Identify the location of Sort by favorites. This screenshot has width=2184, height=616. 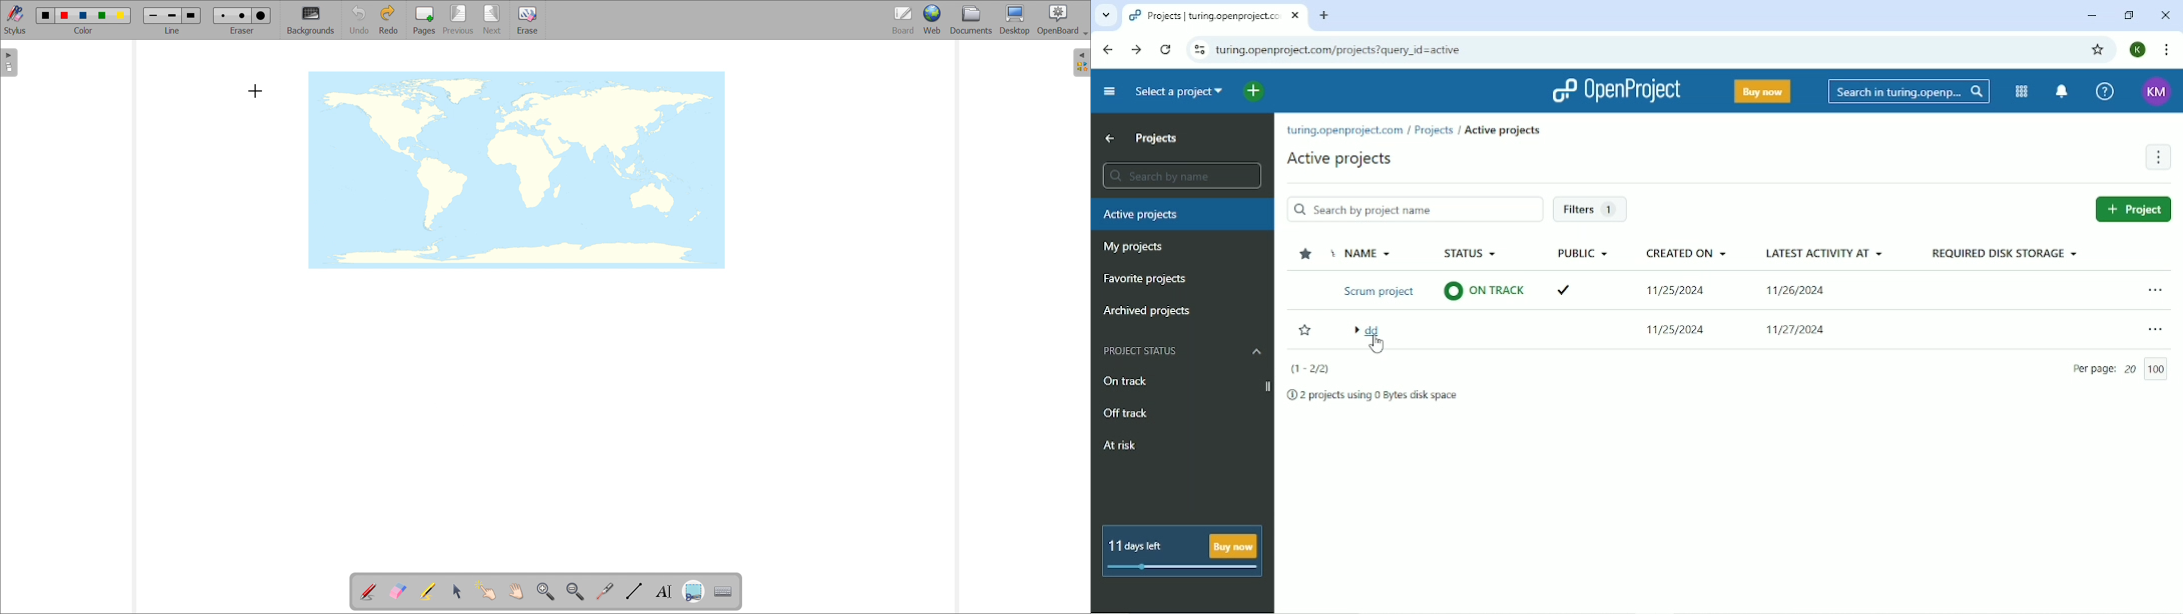
(1305, 255).